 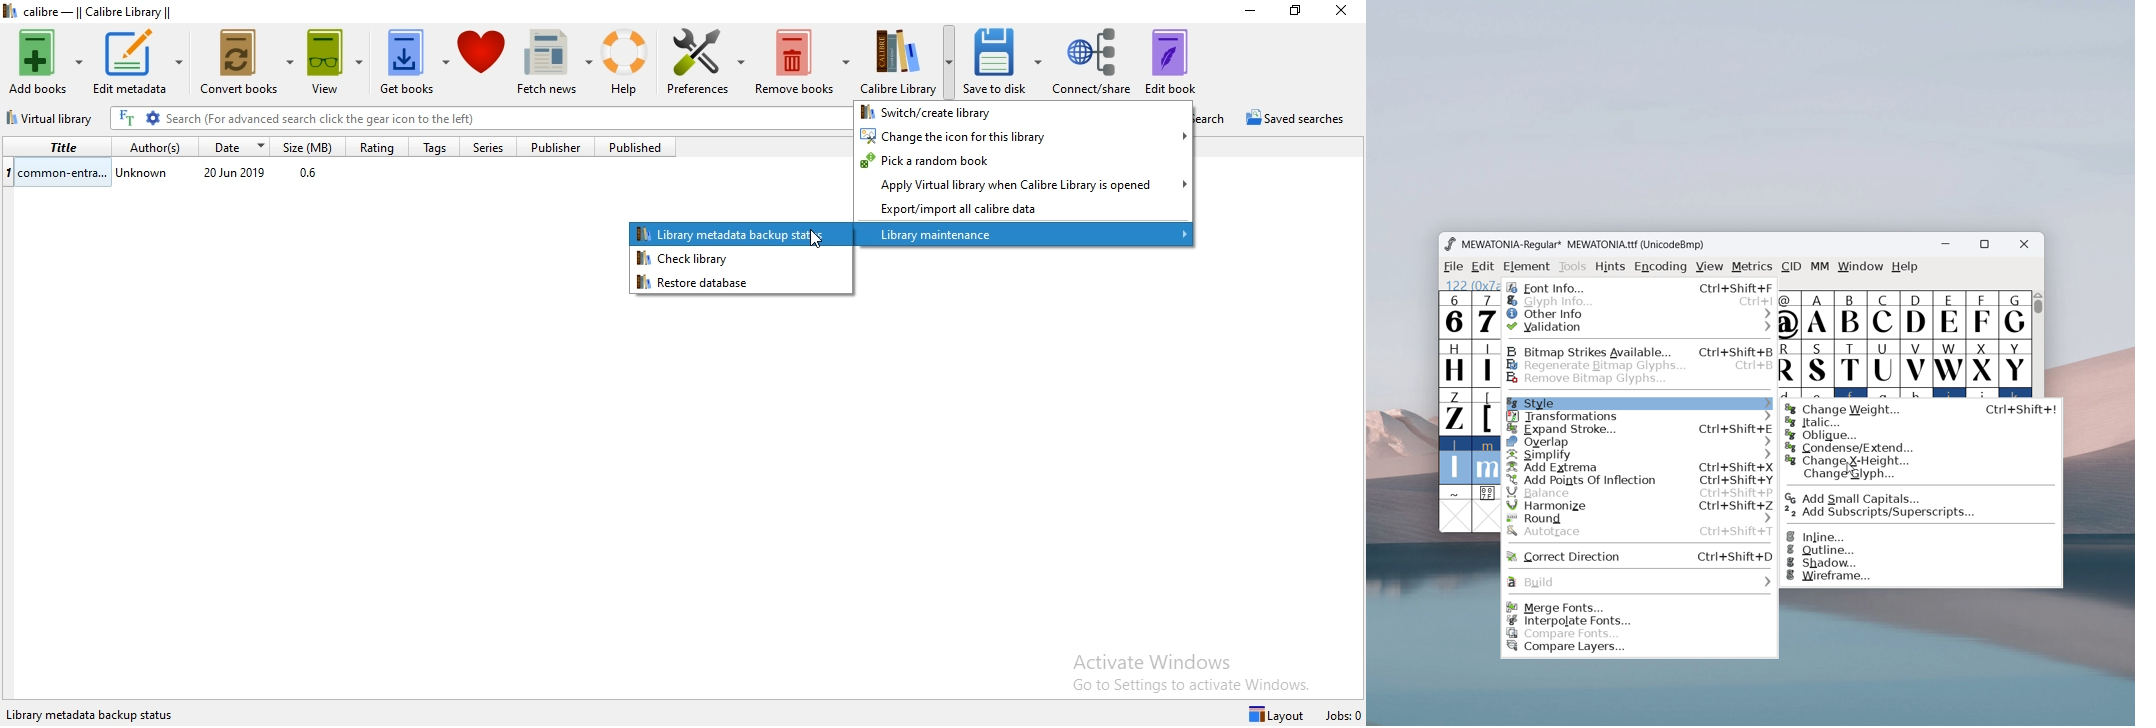 I want to click on Add books, so click(x=44, y=59).